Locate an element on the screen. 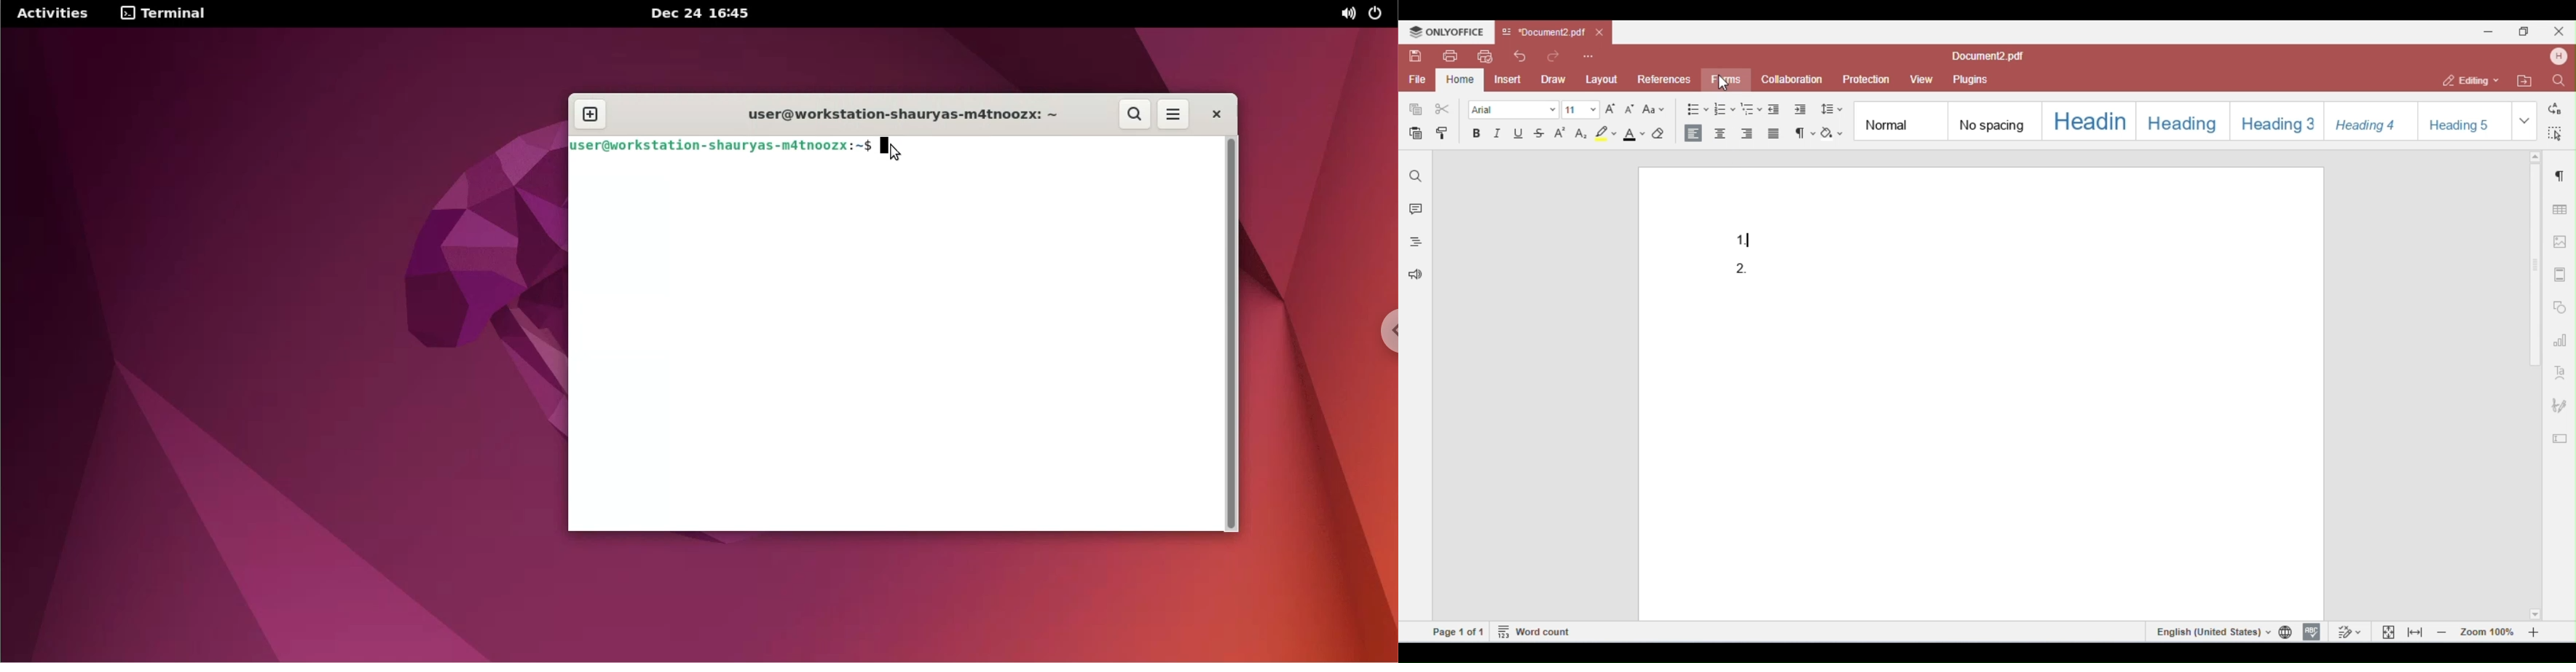  terminal menus is located at coordinates (1172, 115).